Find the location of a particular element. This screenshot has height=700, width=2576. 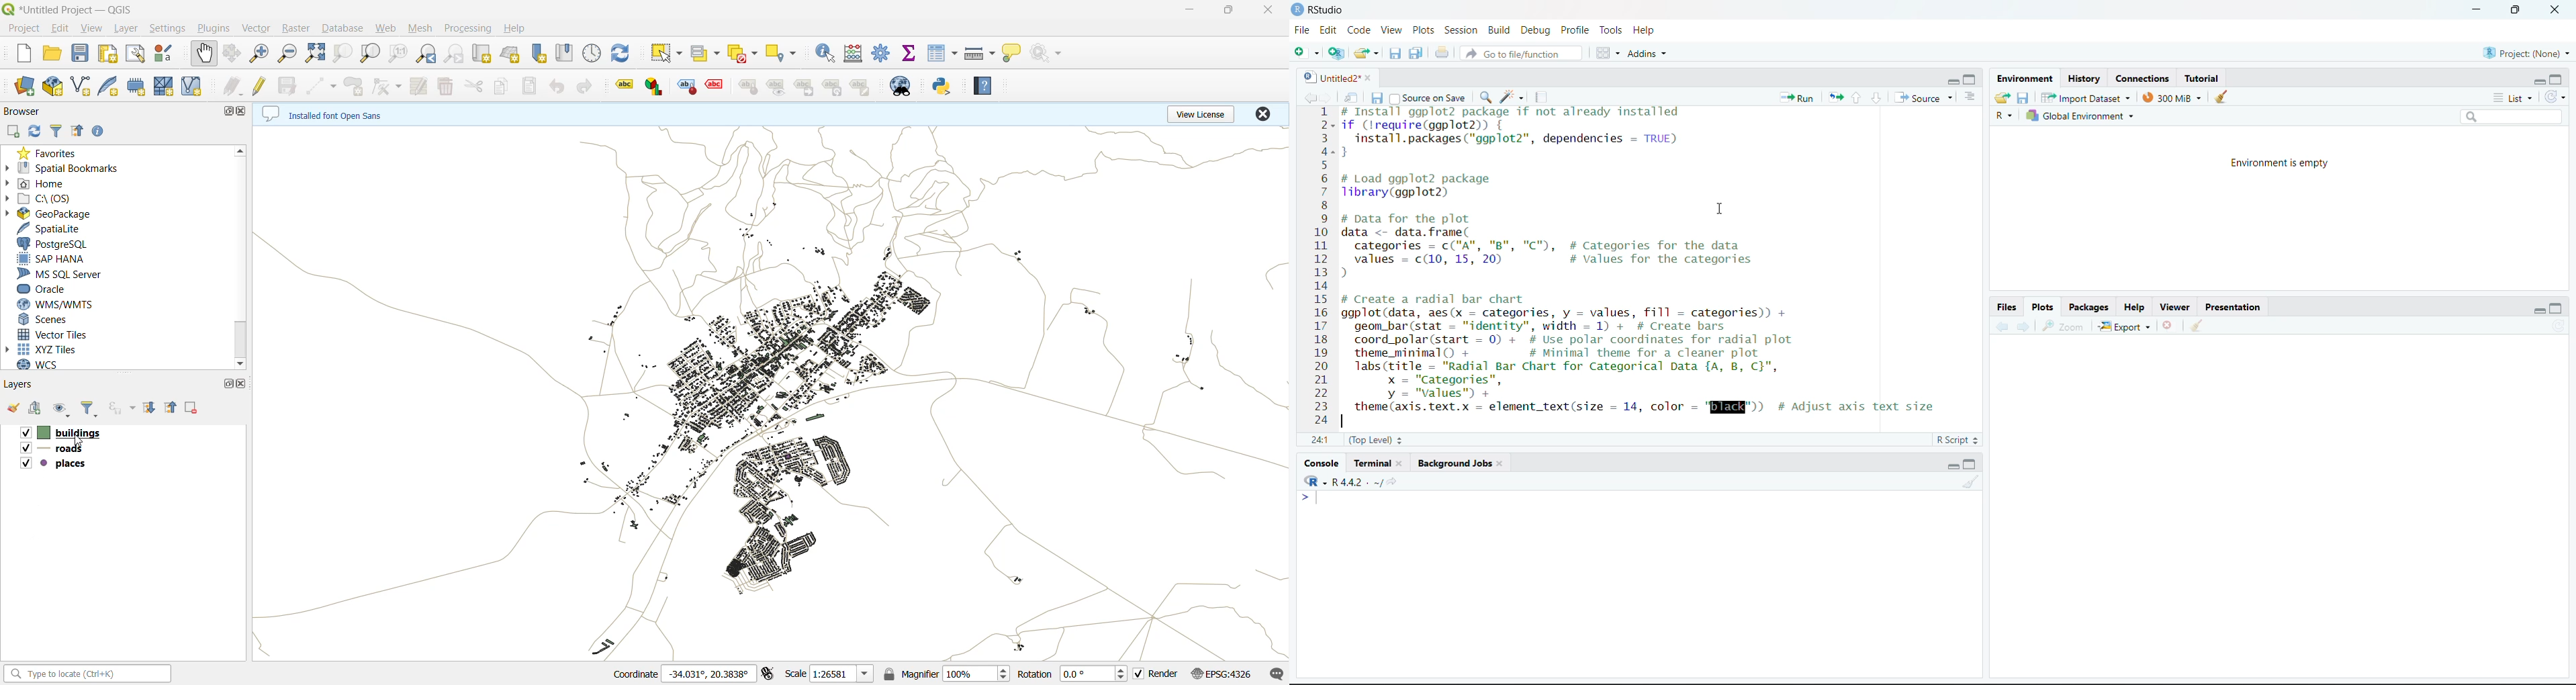

Plots is located at coordinates (1423, 29).